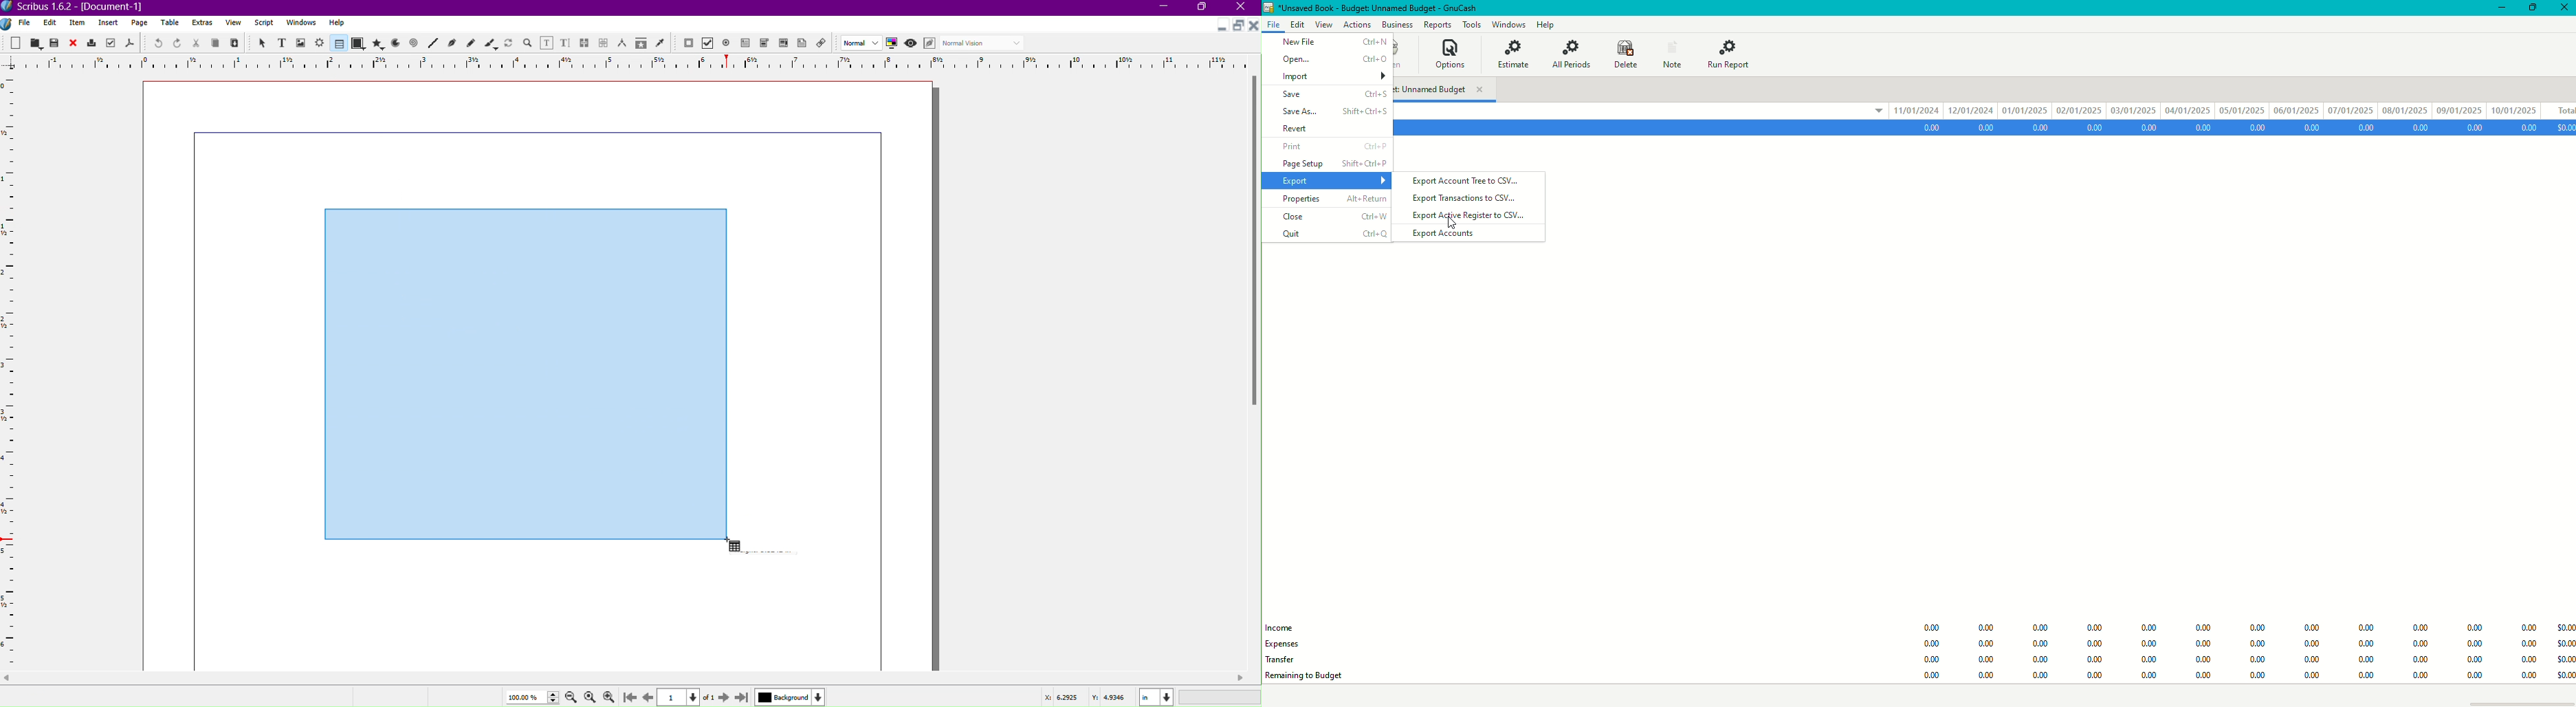 This screenshot has width=2576, height=728. Describe the element at coordinates (261, 42) in the screenshot. I see `Select Item` at that location.